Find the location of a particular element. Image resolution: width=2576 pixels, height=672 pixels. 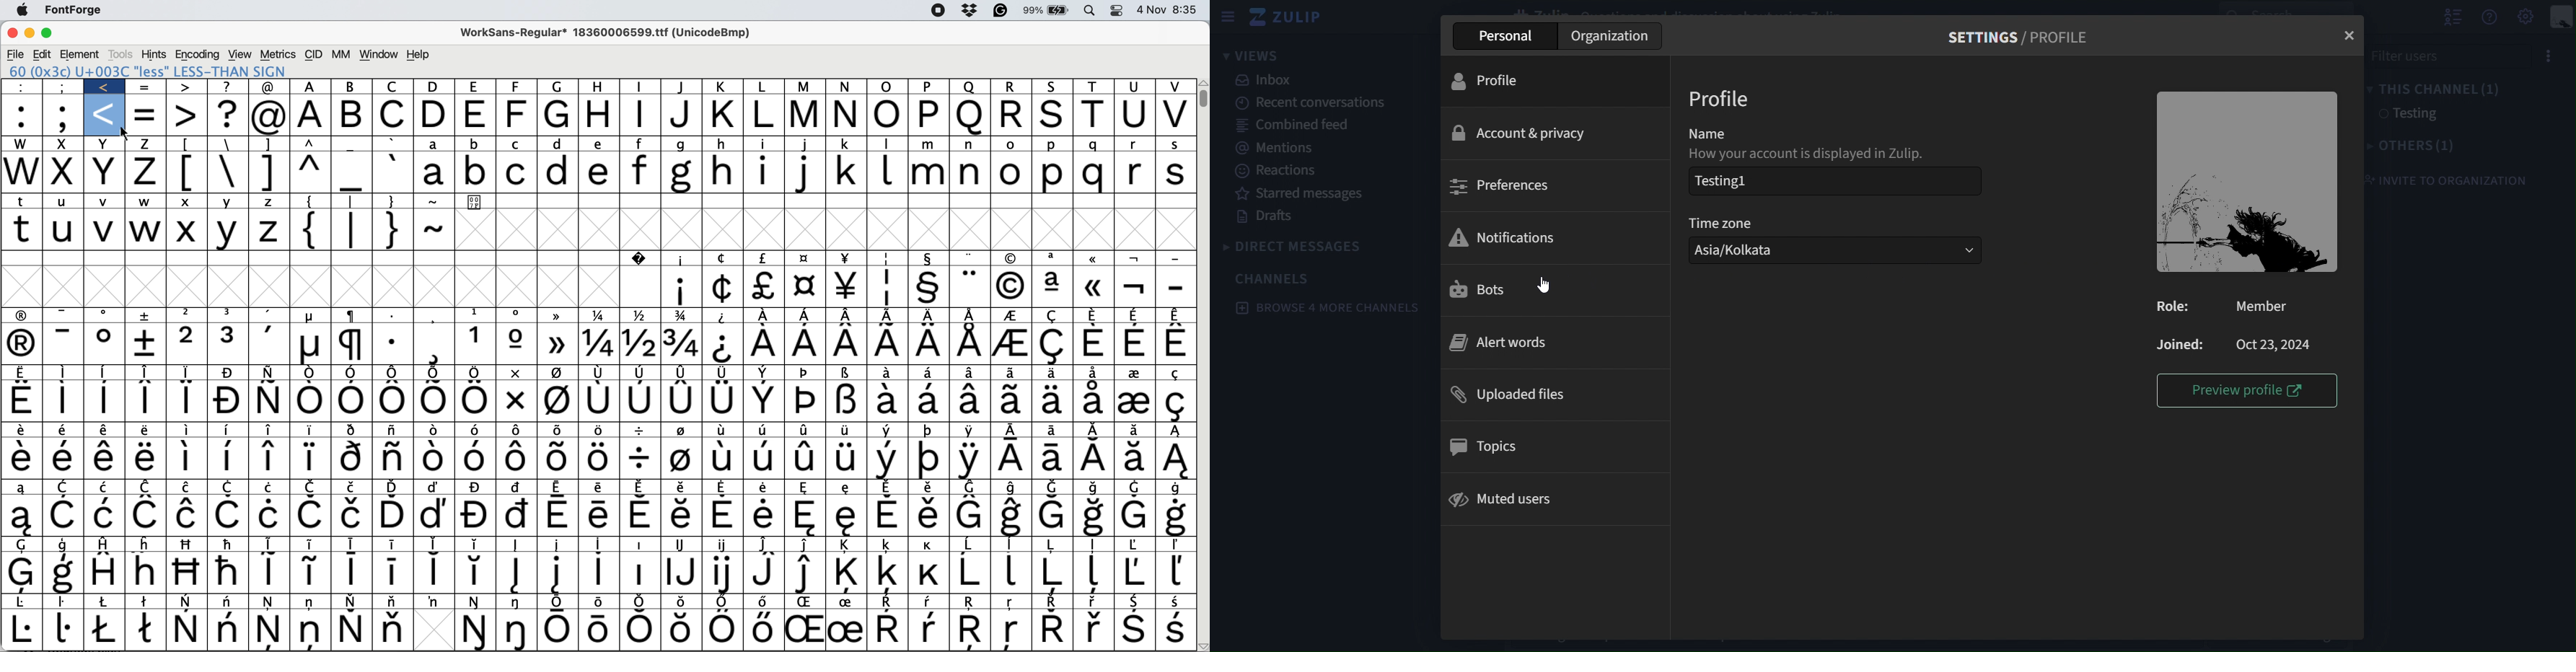

Symbol is located at coordinates (148, 487).